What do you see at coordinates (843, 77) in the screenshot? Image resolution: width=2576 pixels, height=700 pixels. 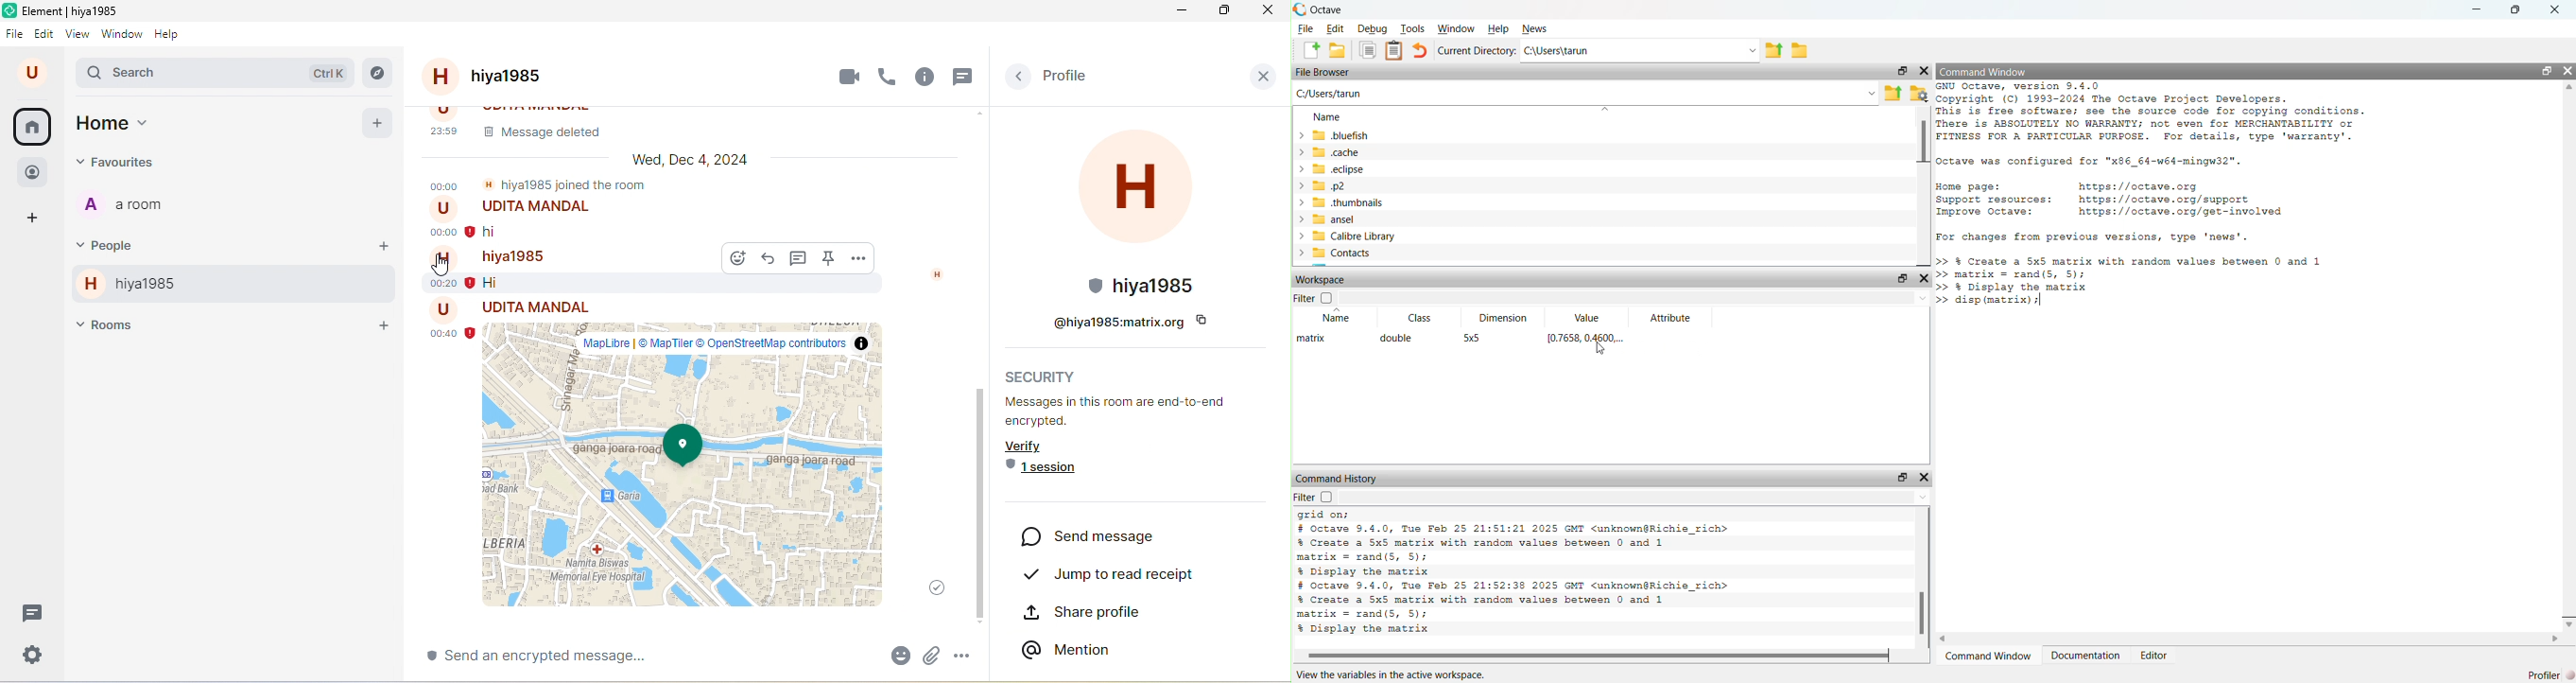 I see `video call` at bounding box center [843, 77].